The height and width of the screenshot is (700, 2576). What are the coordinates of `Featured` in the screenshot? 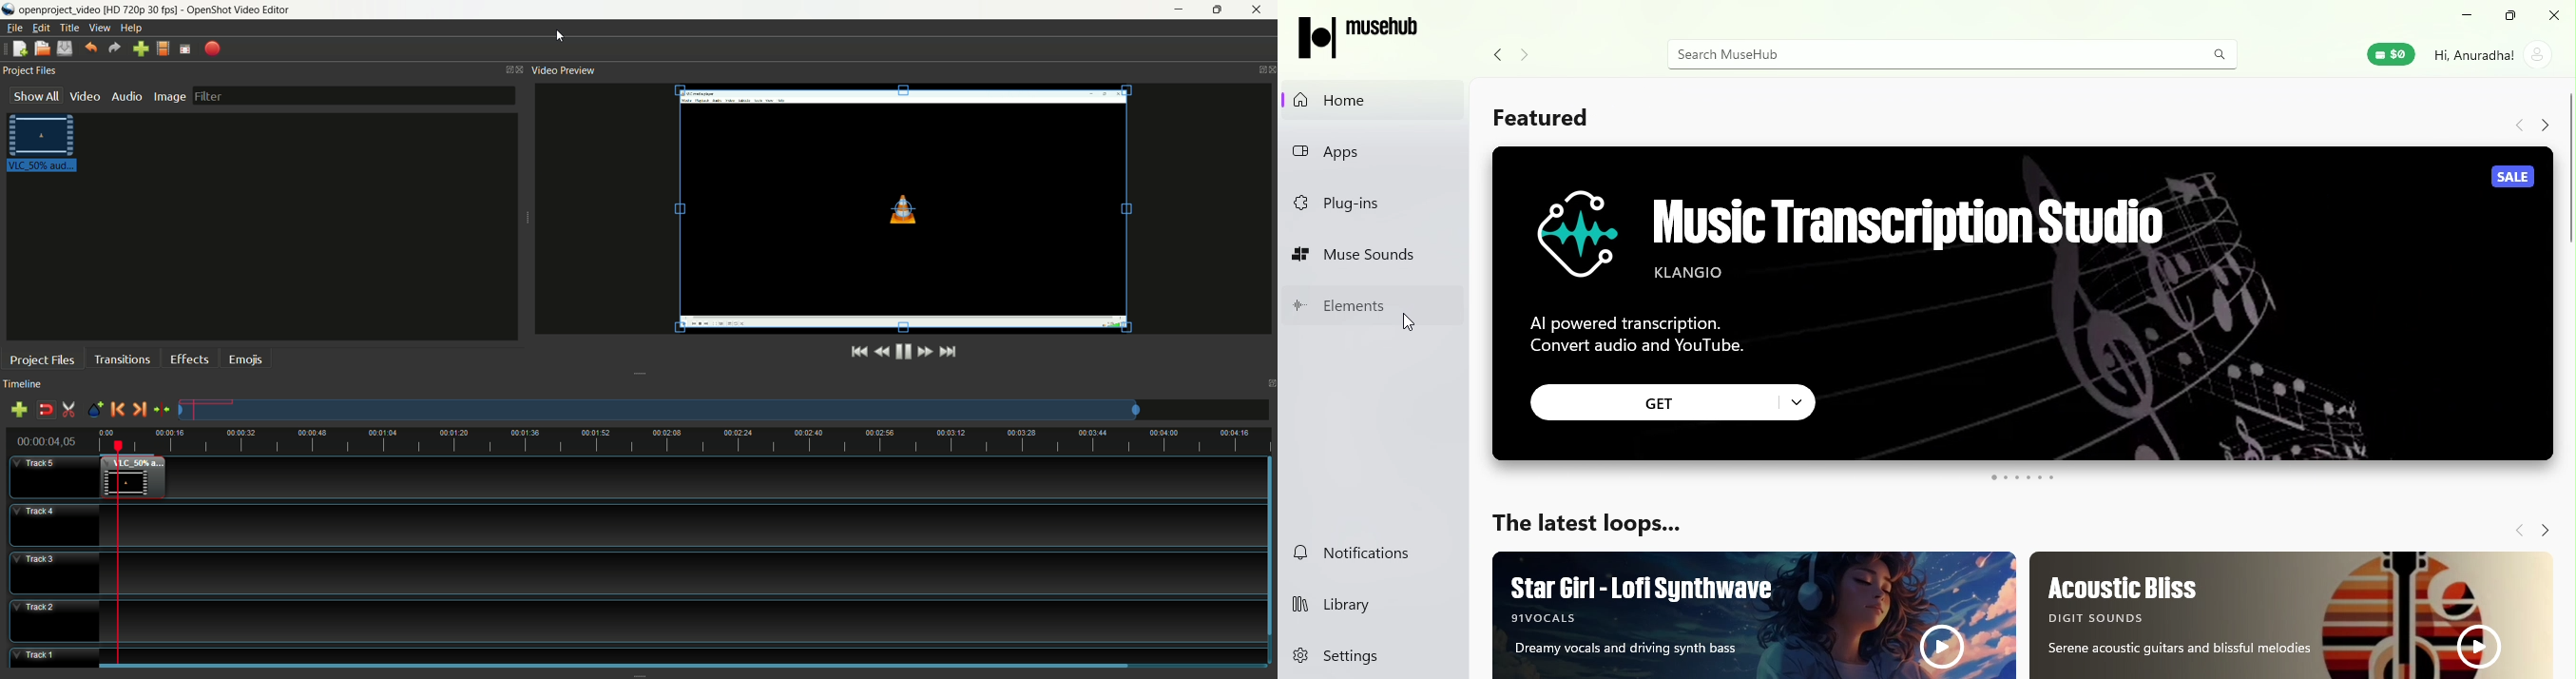 It's located at (1545, 114).